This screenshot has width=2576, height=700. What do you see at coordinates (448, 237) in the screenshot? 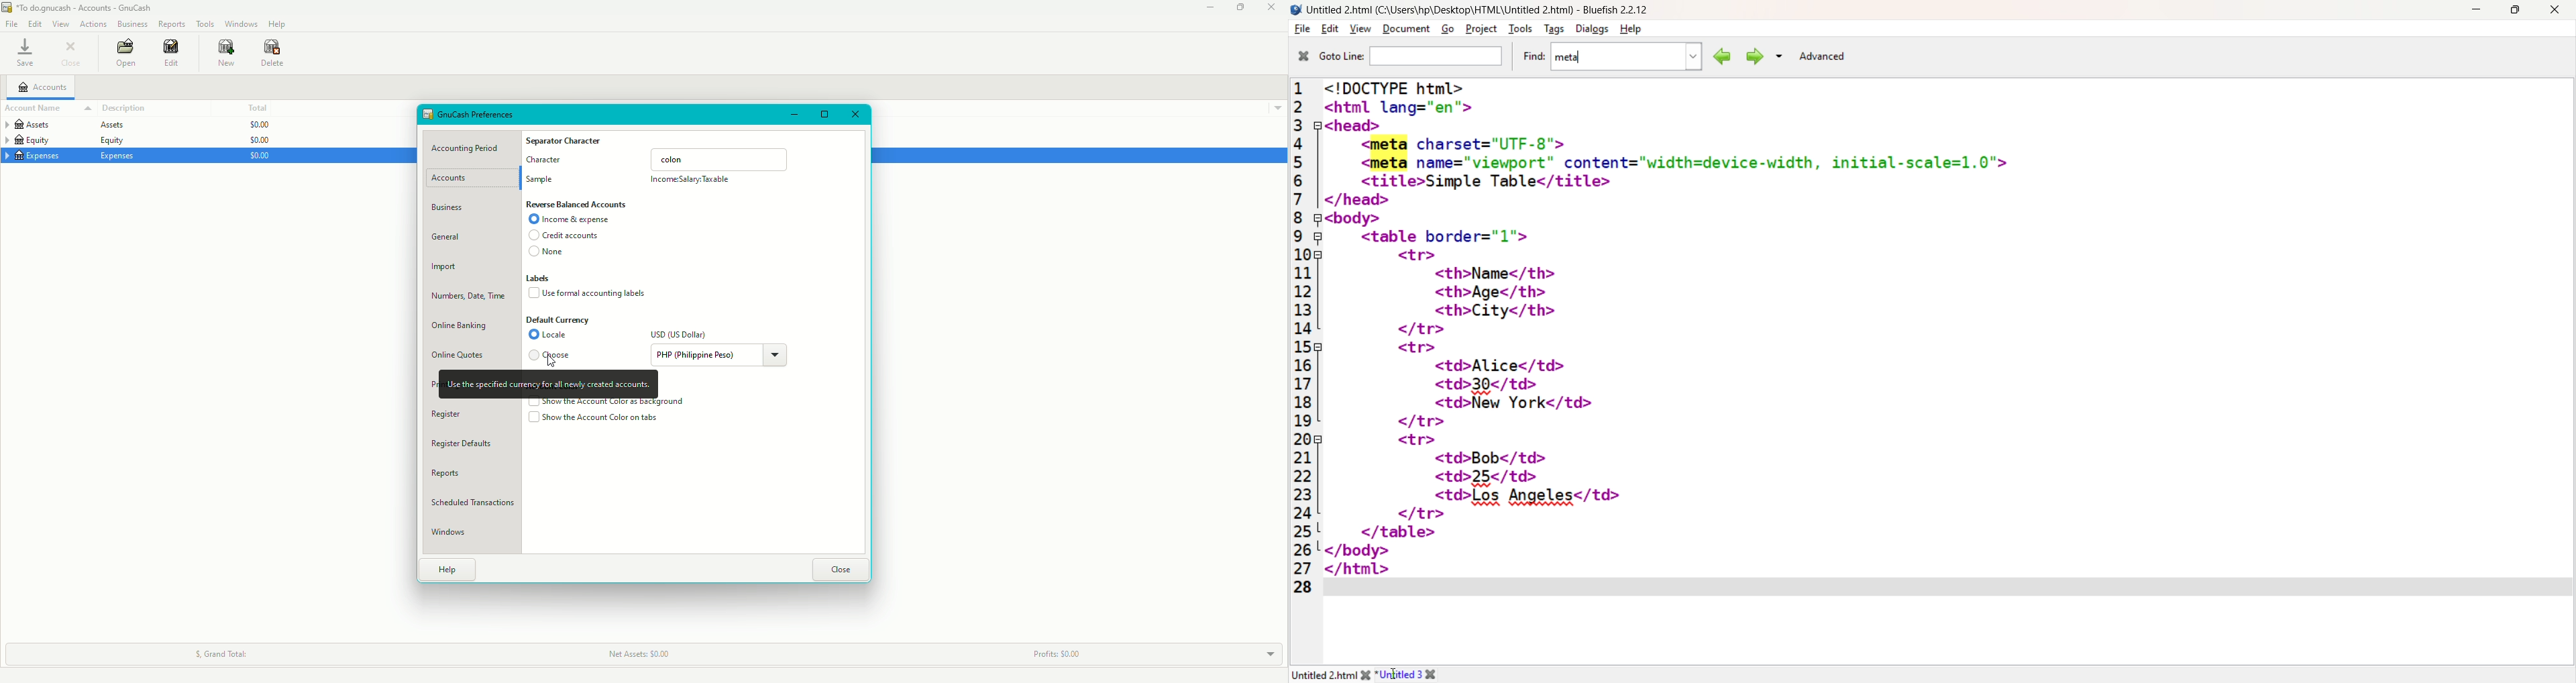
I see `General` at bounding box center [448, 237].